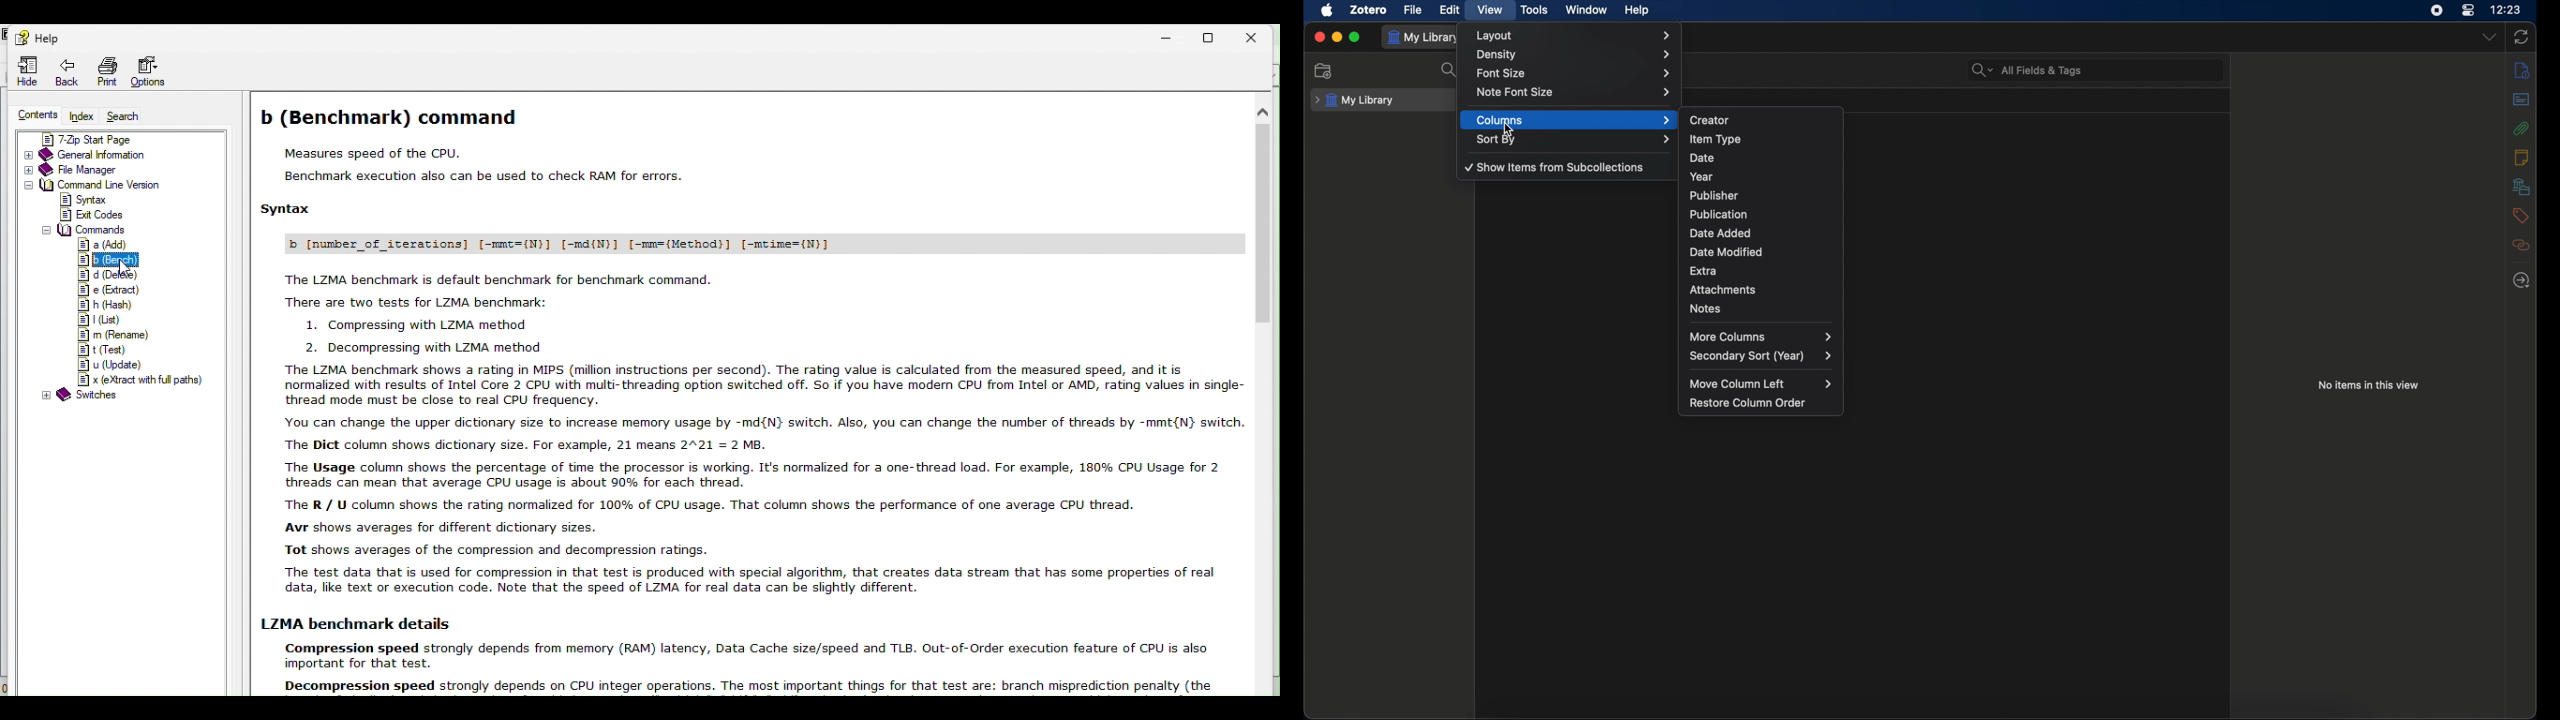 The width and height of the screenshot is (2576, 728). I want to click on control center, so click(2467, 11).